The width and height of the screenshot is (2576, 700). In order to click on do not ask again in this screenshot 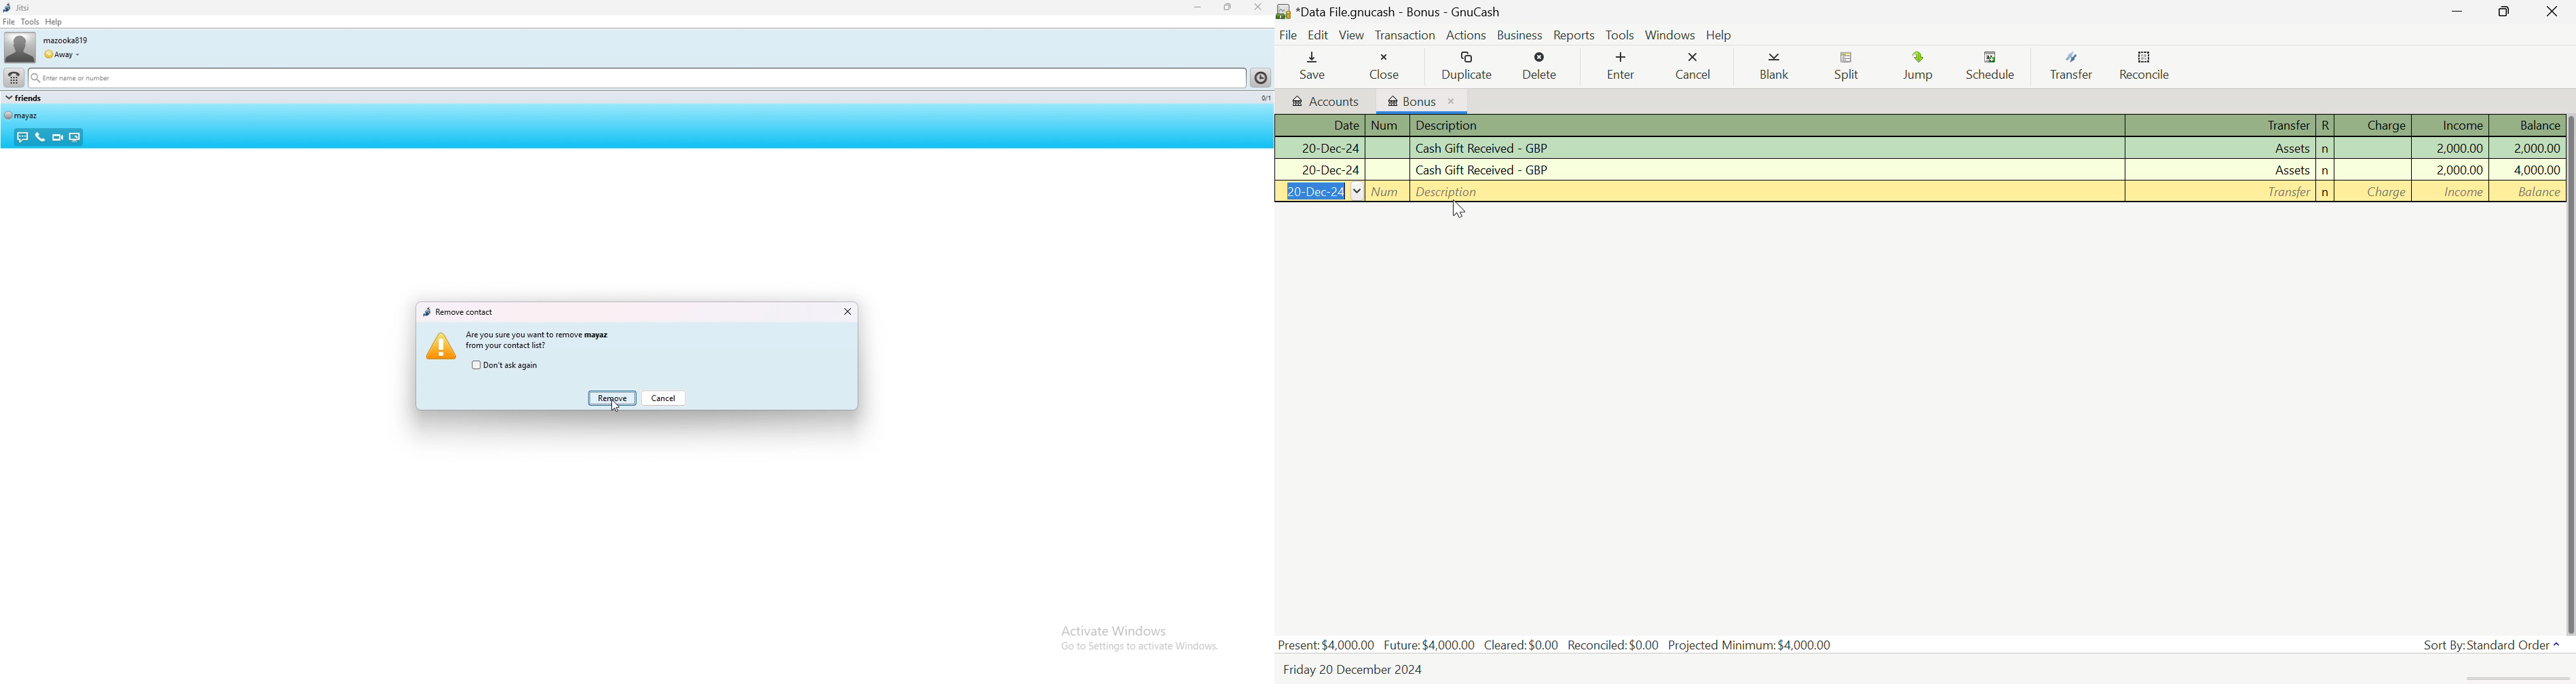, I will do `click(507, 365)`.